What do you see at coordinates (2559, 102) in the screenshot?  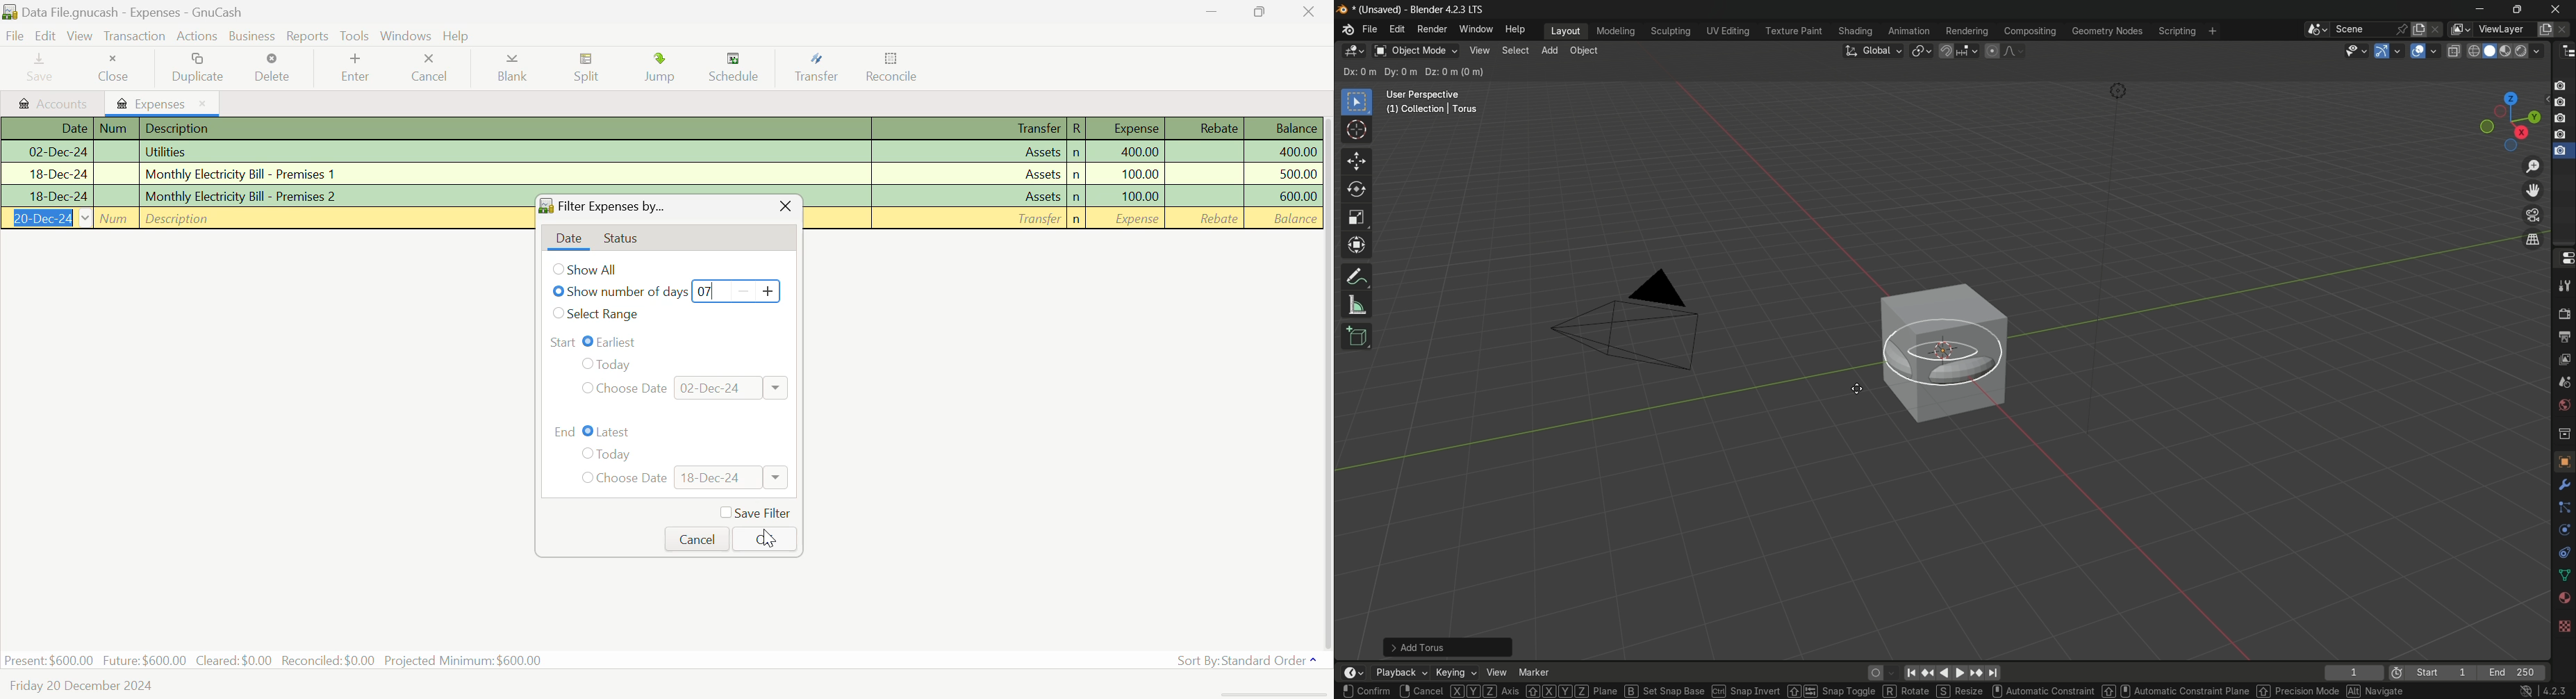 I see `layer 2` at bounding box center [2559, 102].